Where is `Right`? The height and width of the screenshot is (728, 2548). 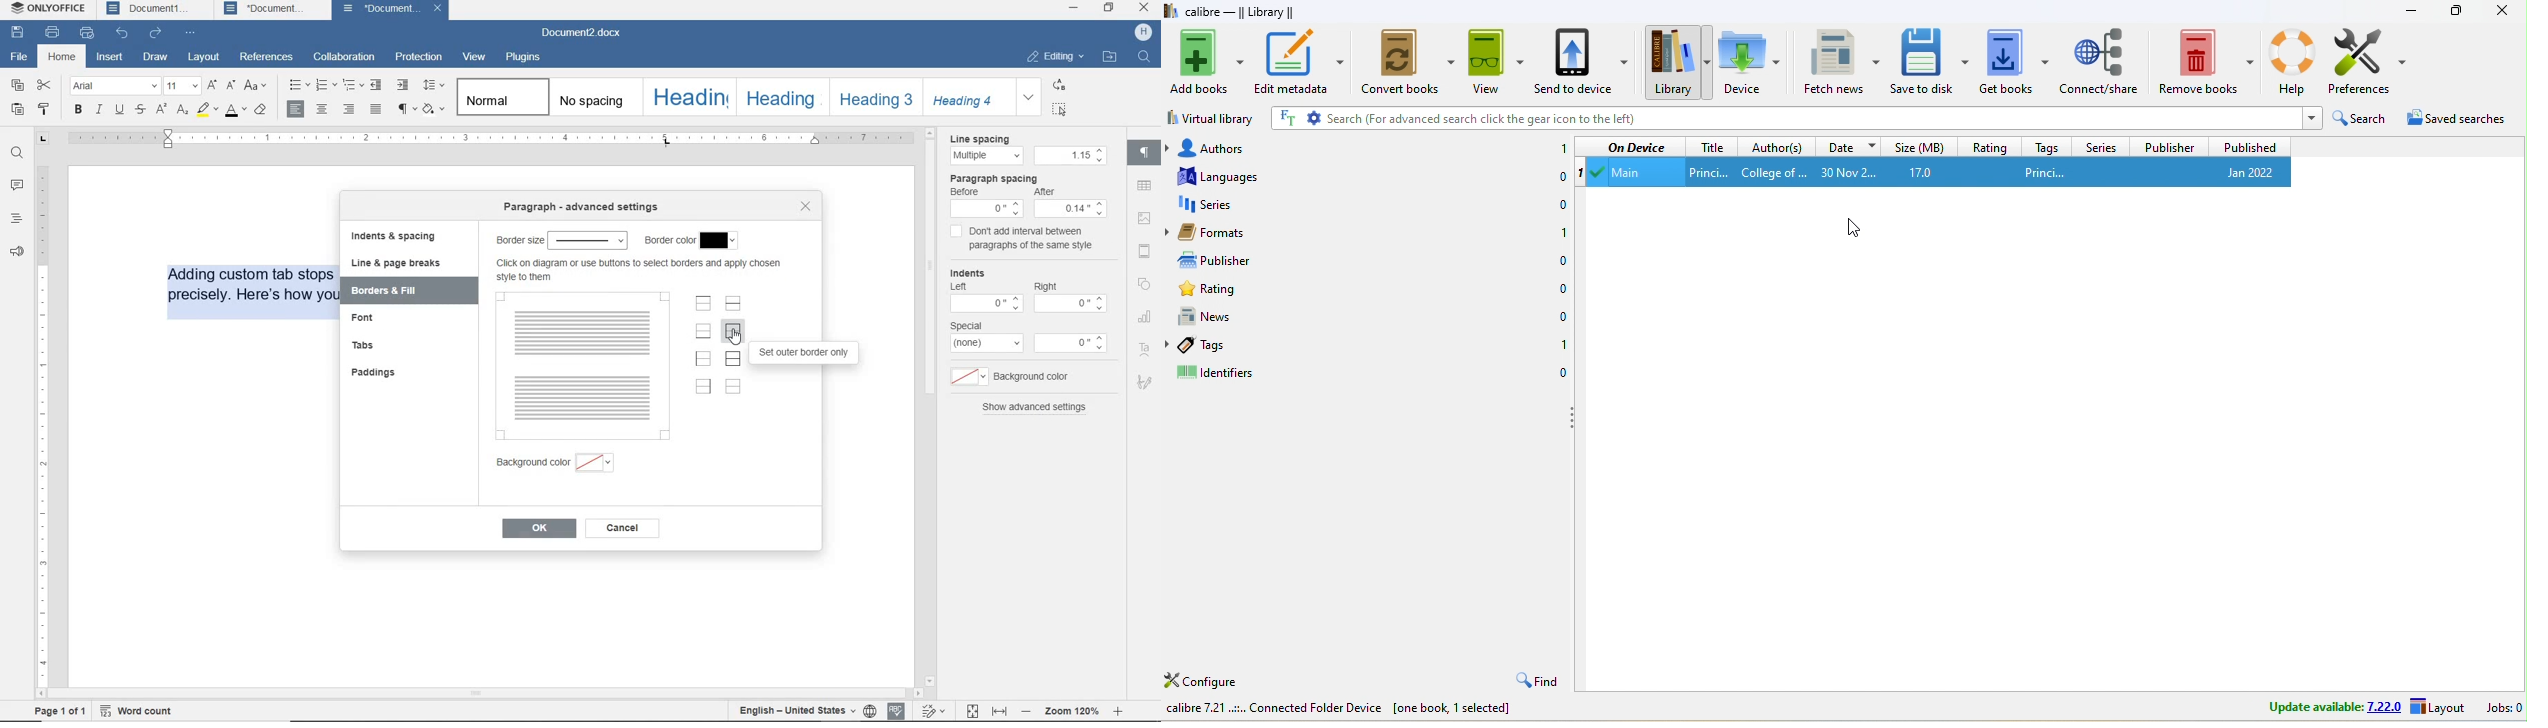 Right is located at coordinates (1050, 286).